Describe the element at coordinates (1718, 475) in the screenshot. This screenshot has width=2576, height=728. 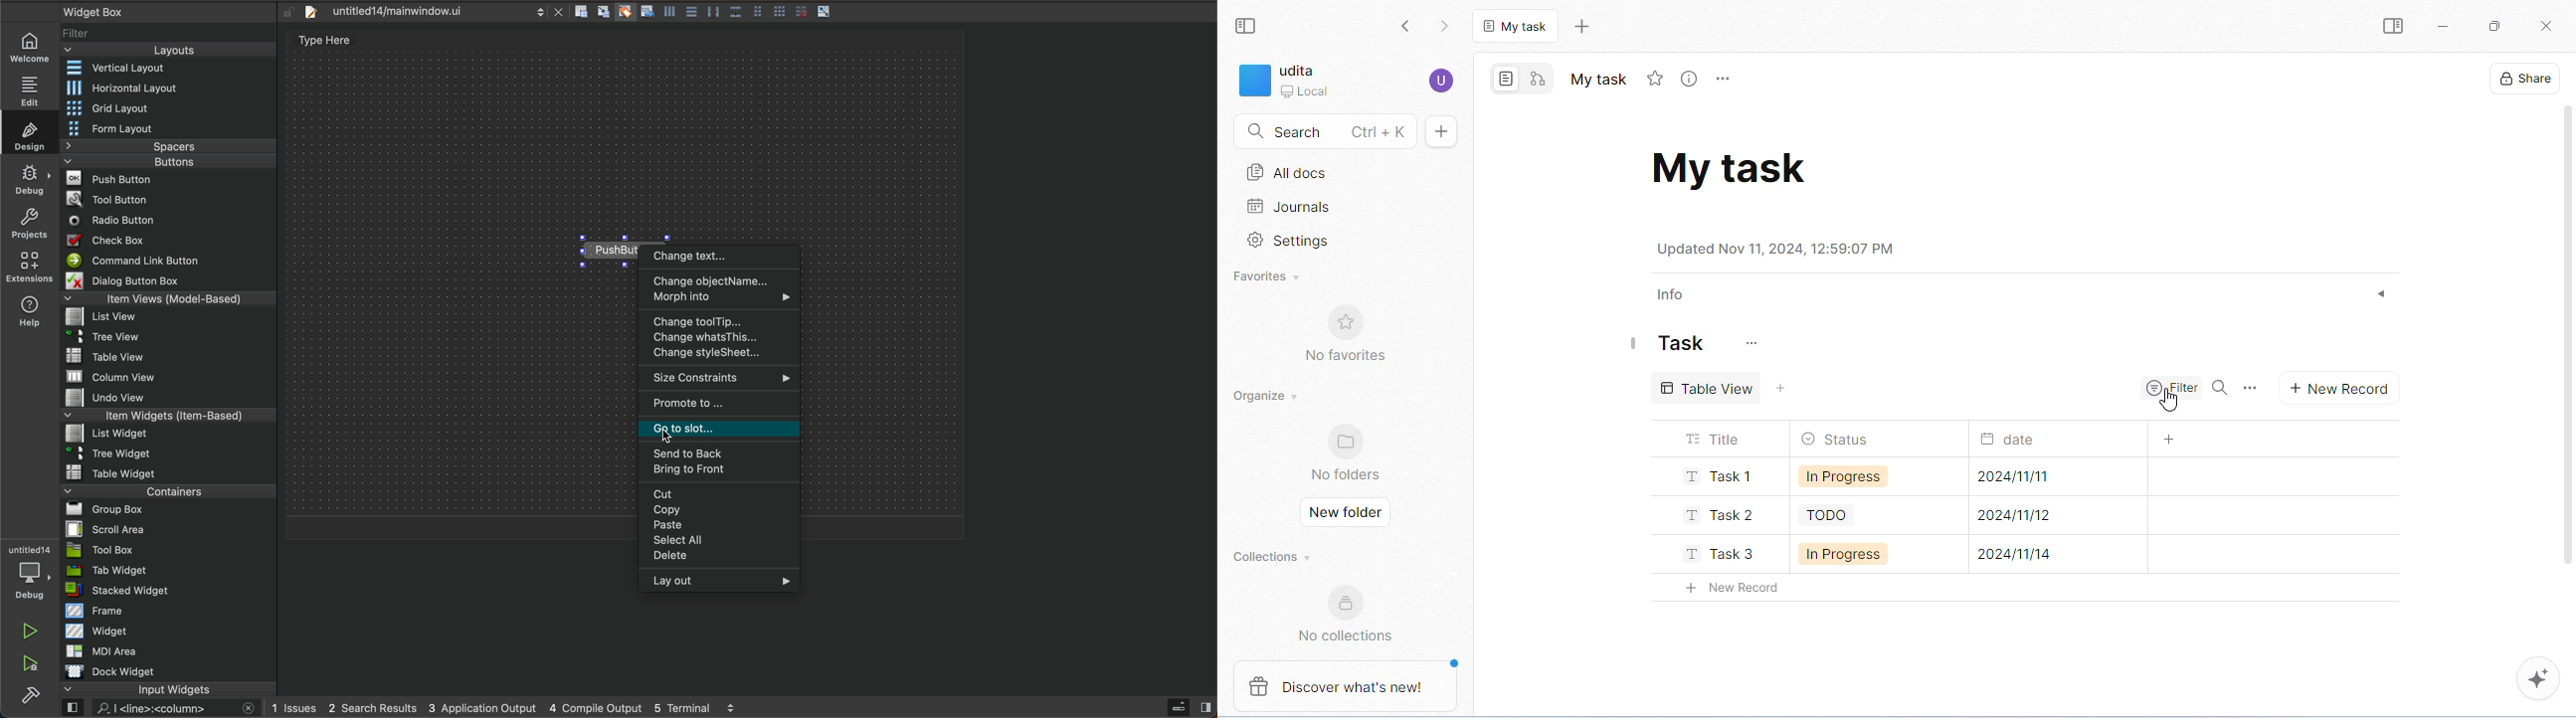
I see `task1` at that location.